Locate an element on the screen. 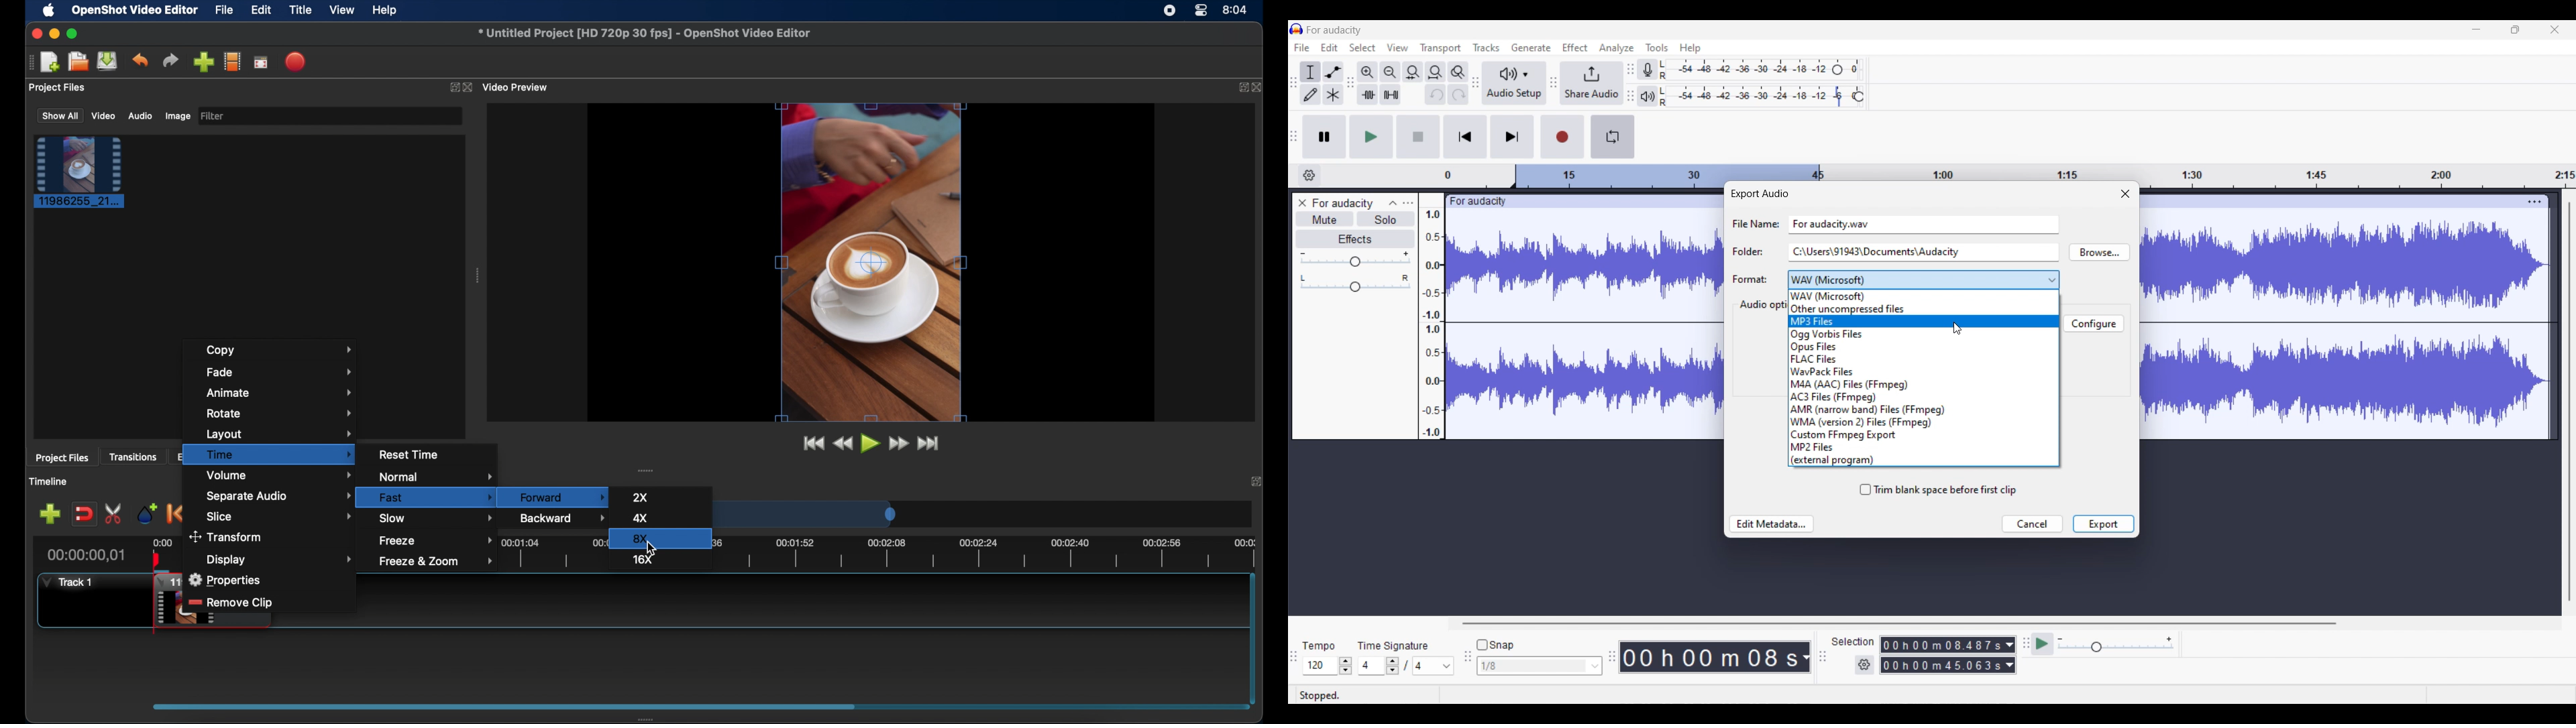  Selection duration measurement is located at coordinates (1942, 665).